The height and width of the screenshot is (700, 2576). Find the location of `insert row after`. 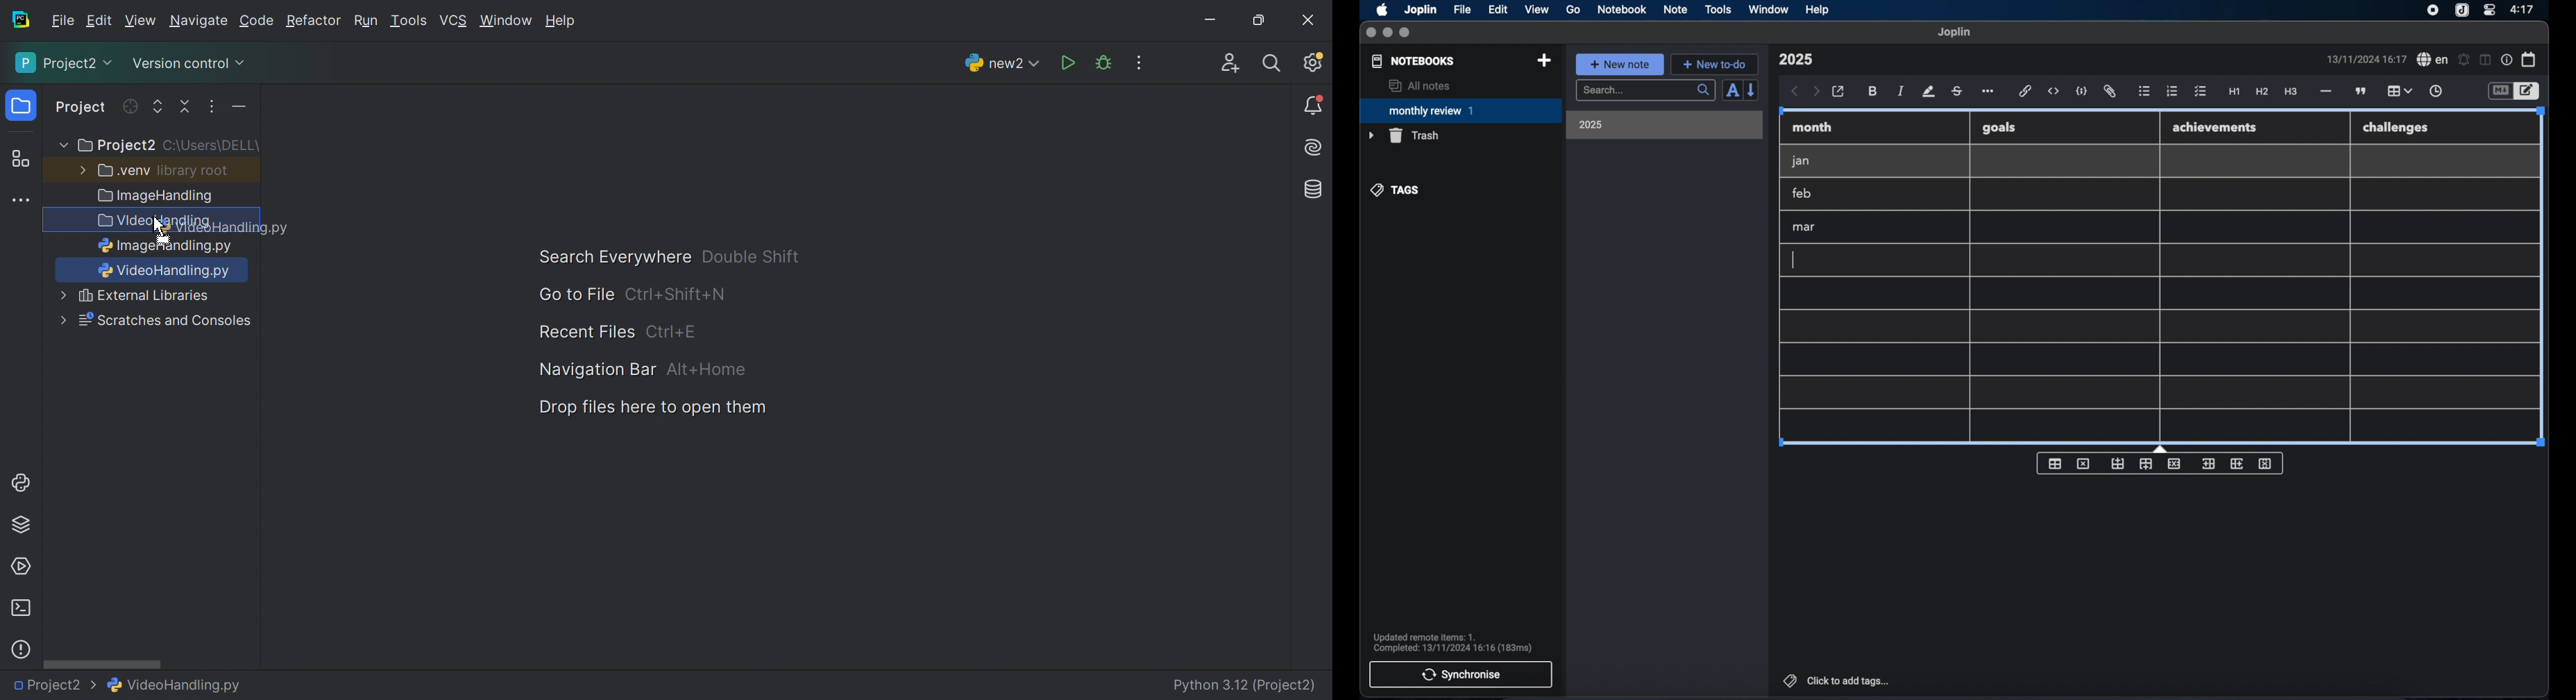

insert row after is located at coordinates (2146, 464).